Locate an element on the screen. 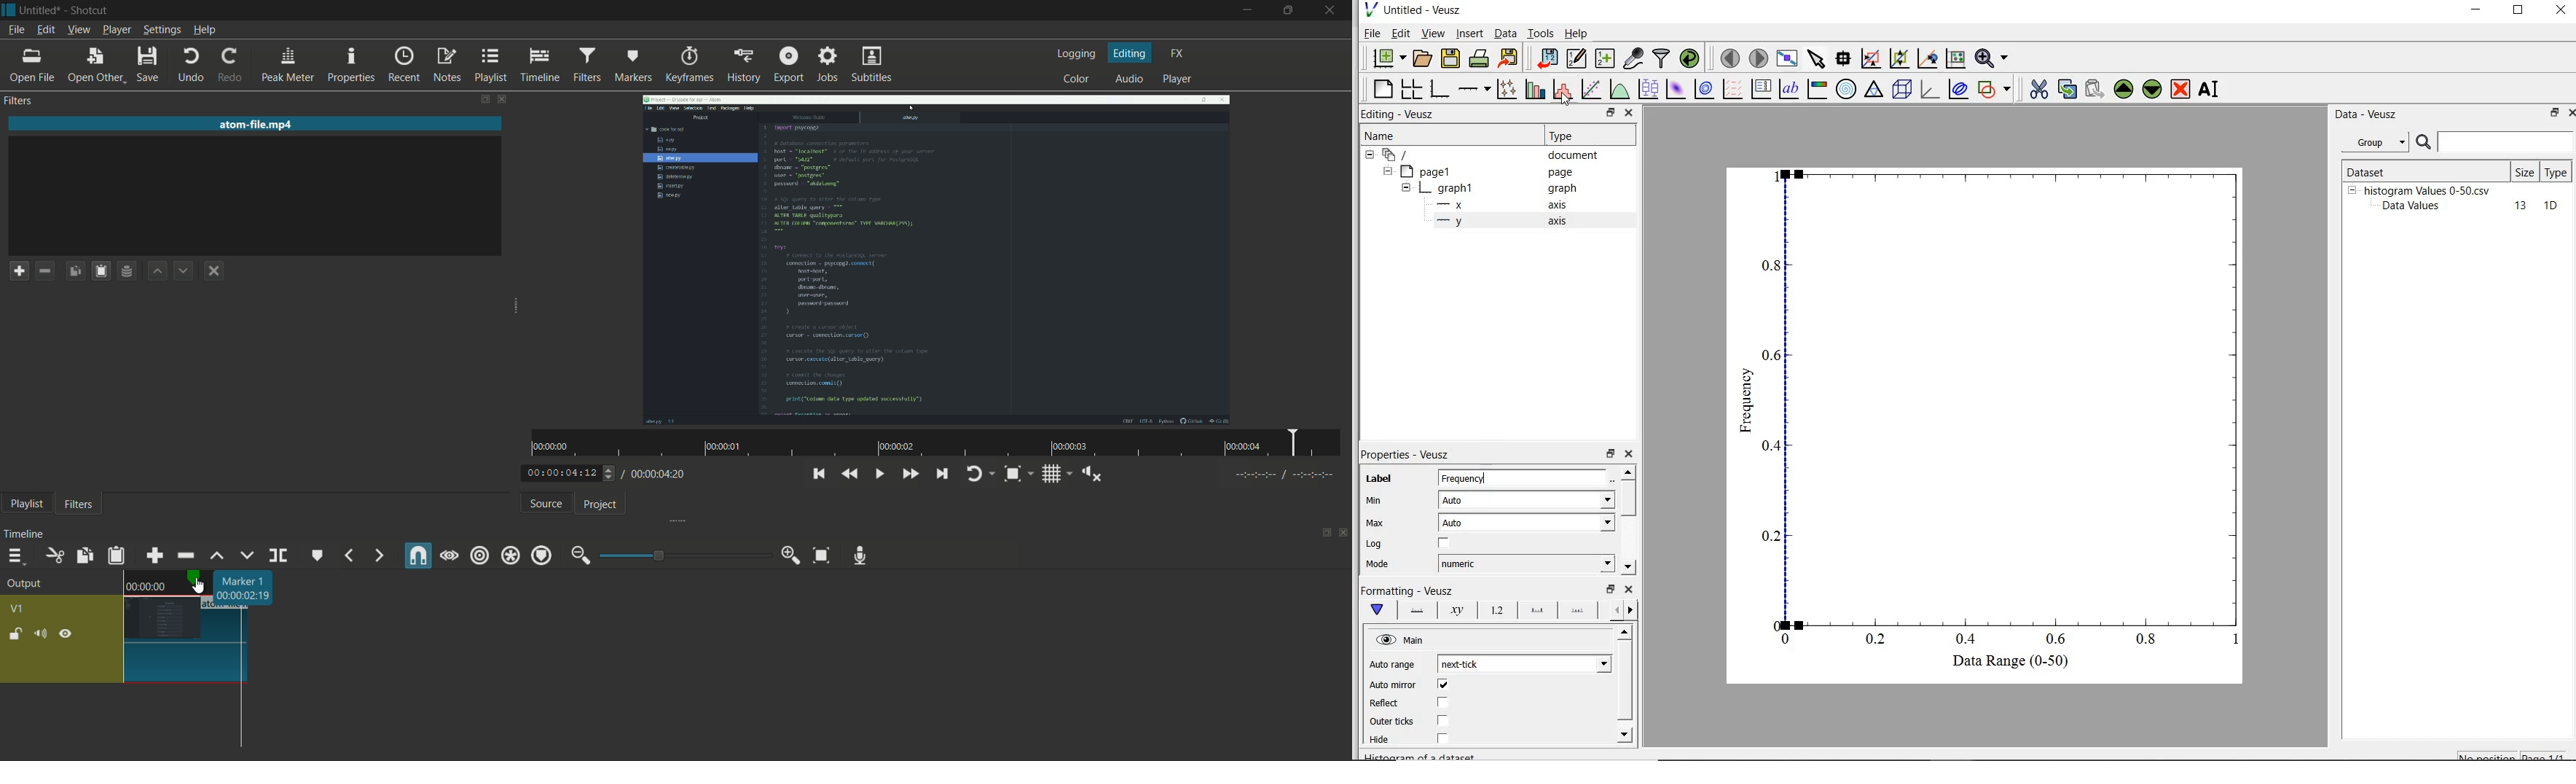  click or draw a rectangle to zoom on graph axes is located at coordinates (1898, 59).